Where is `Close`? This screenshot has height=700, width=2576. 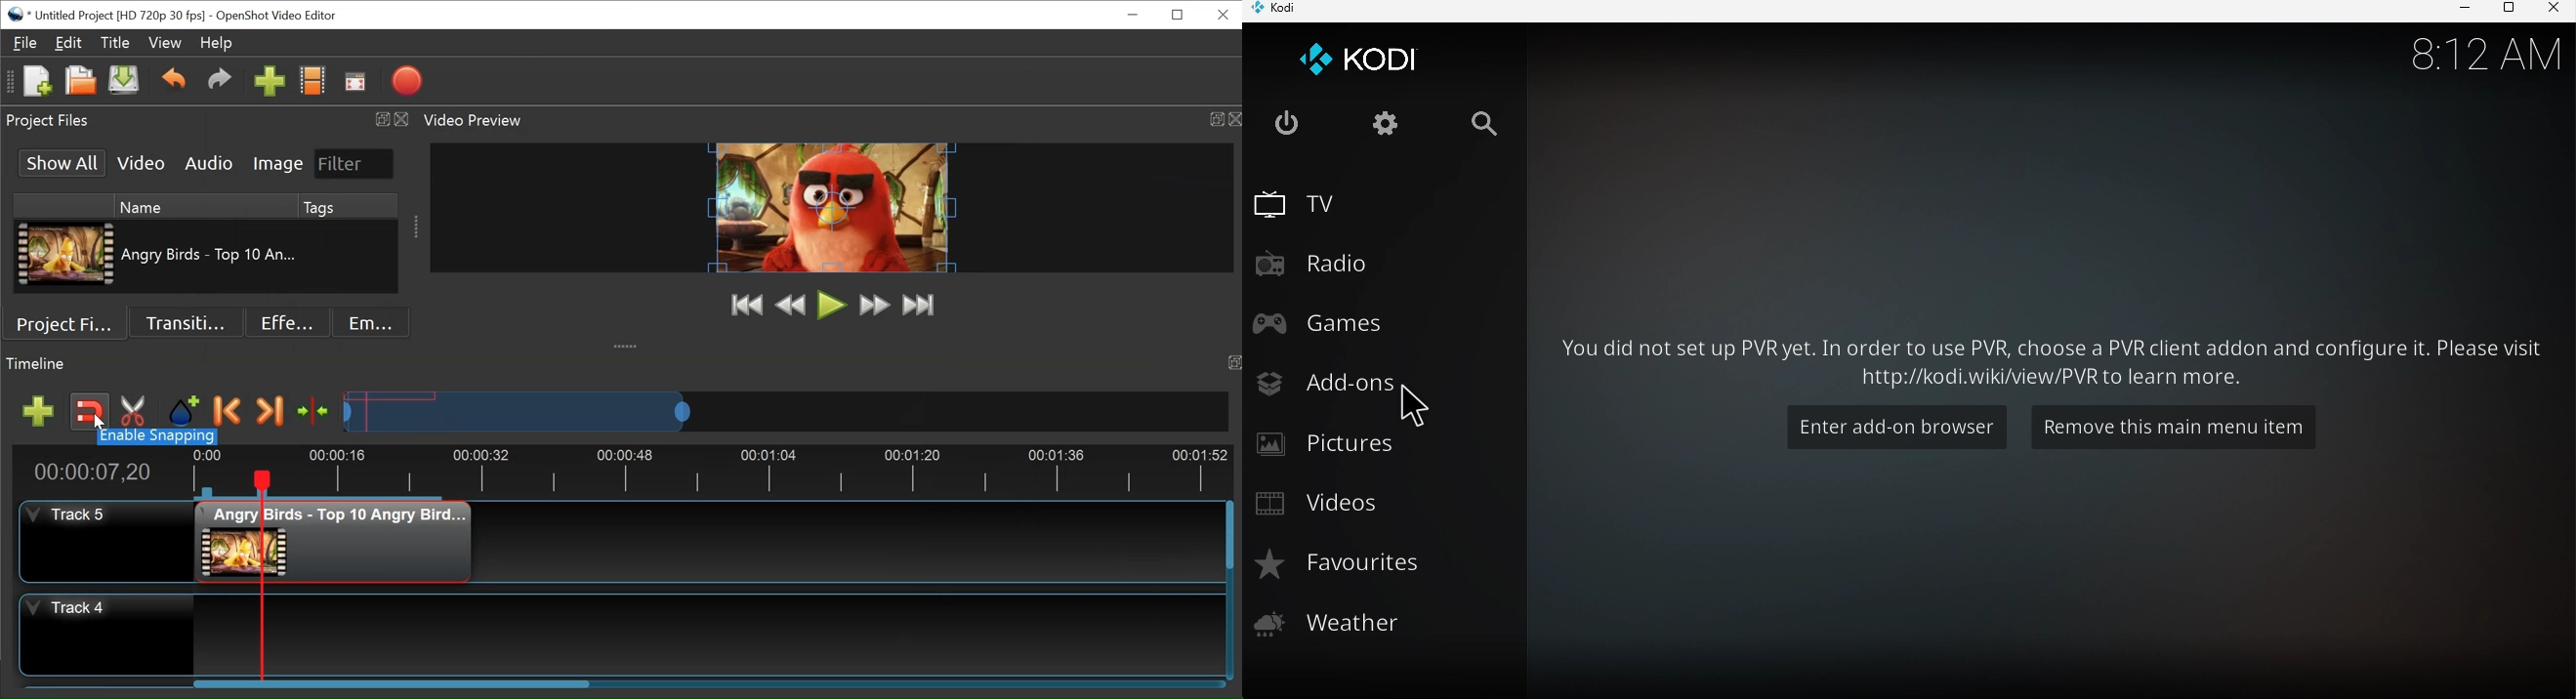 Close is located at coordinates (1179, 14).